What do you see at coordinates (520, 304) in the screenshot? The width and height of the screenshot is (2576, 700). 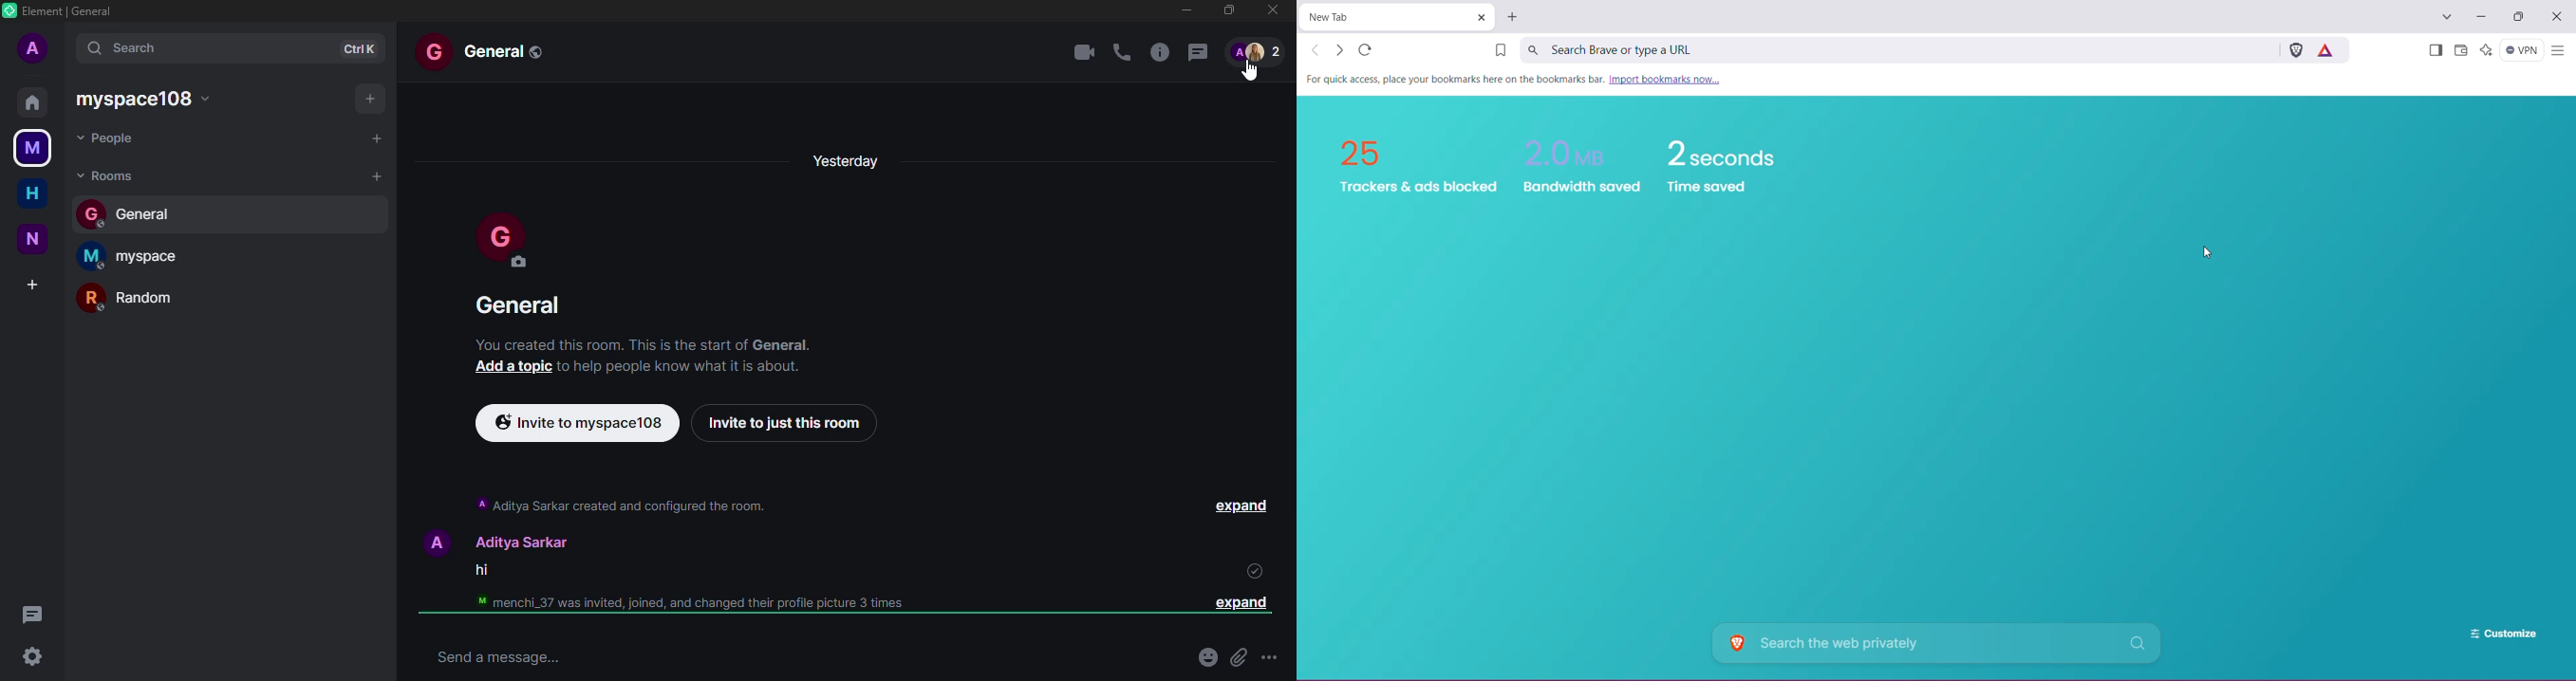 I see `general` at bounding box center [520, 304].